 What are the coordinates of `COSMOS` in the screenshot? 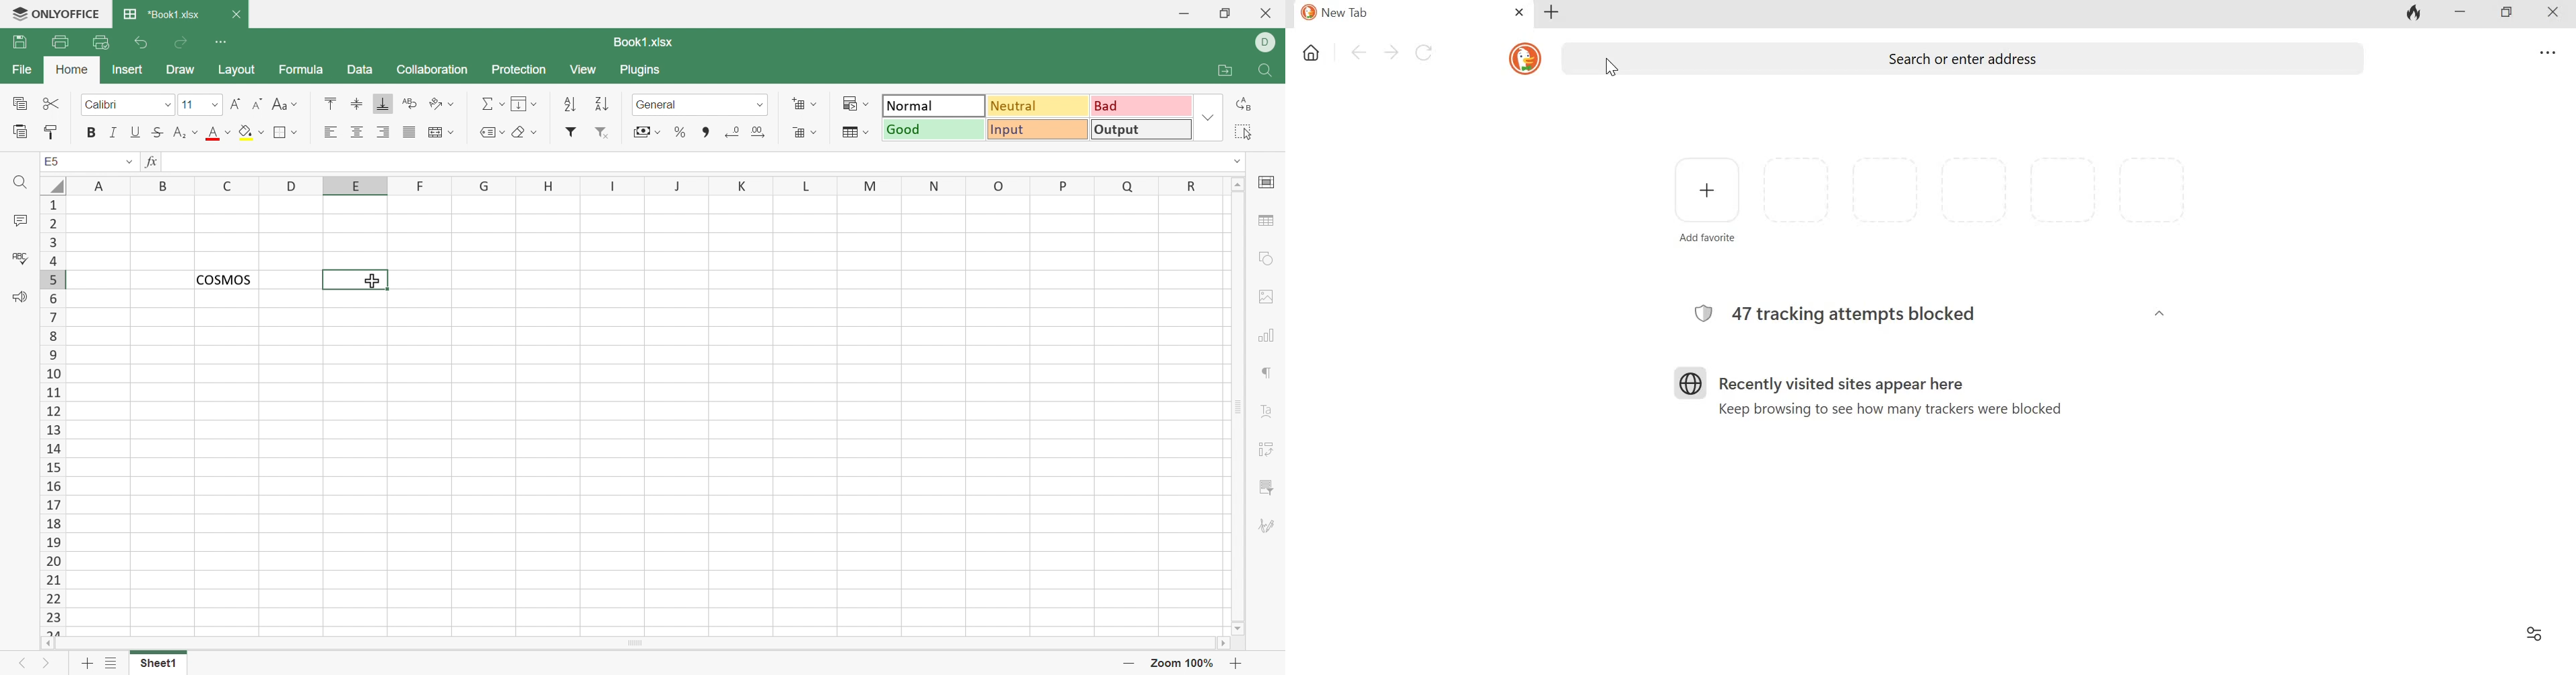 It's located at (224, 279).